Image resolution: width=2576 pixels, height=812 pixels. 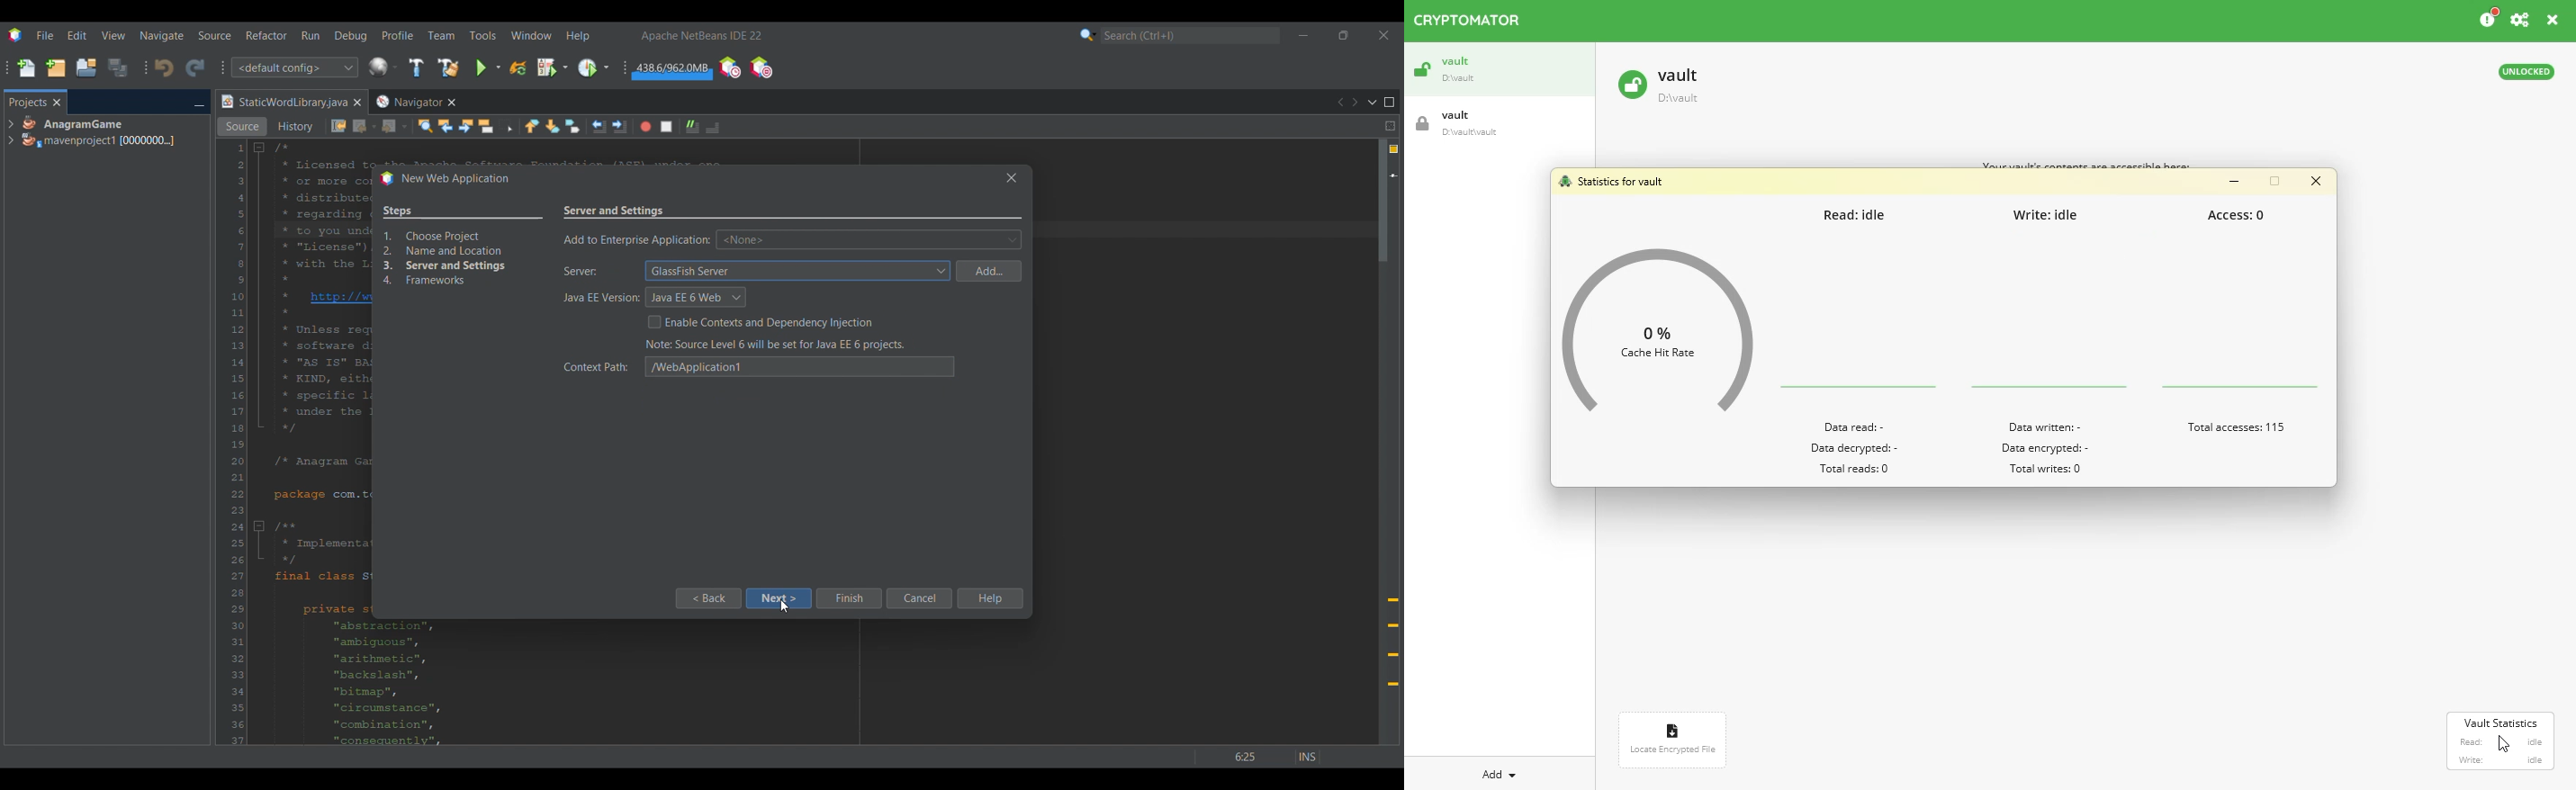 I want to click on Find selection, so click(x=425, y=126).